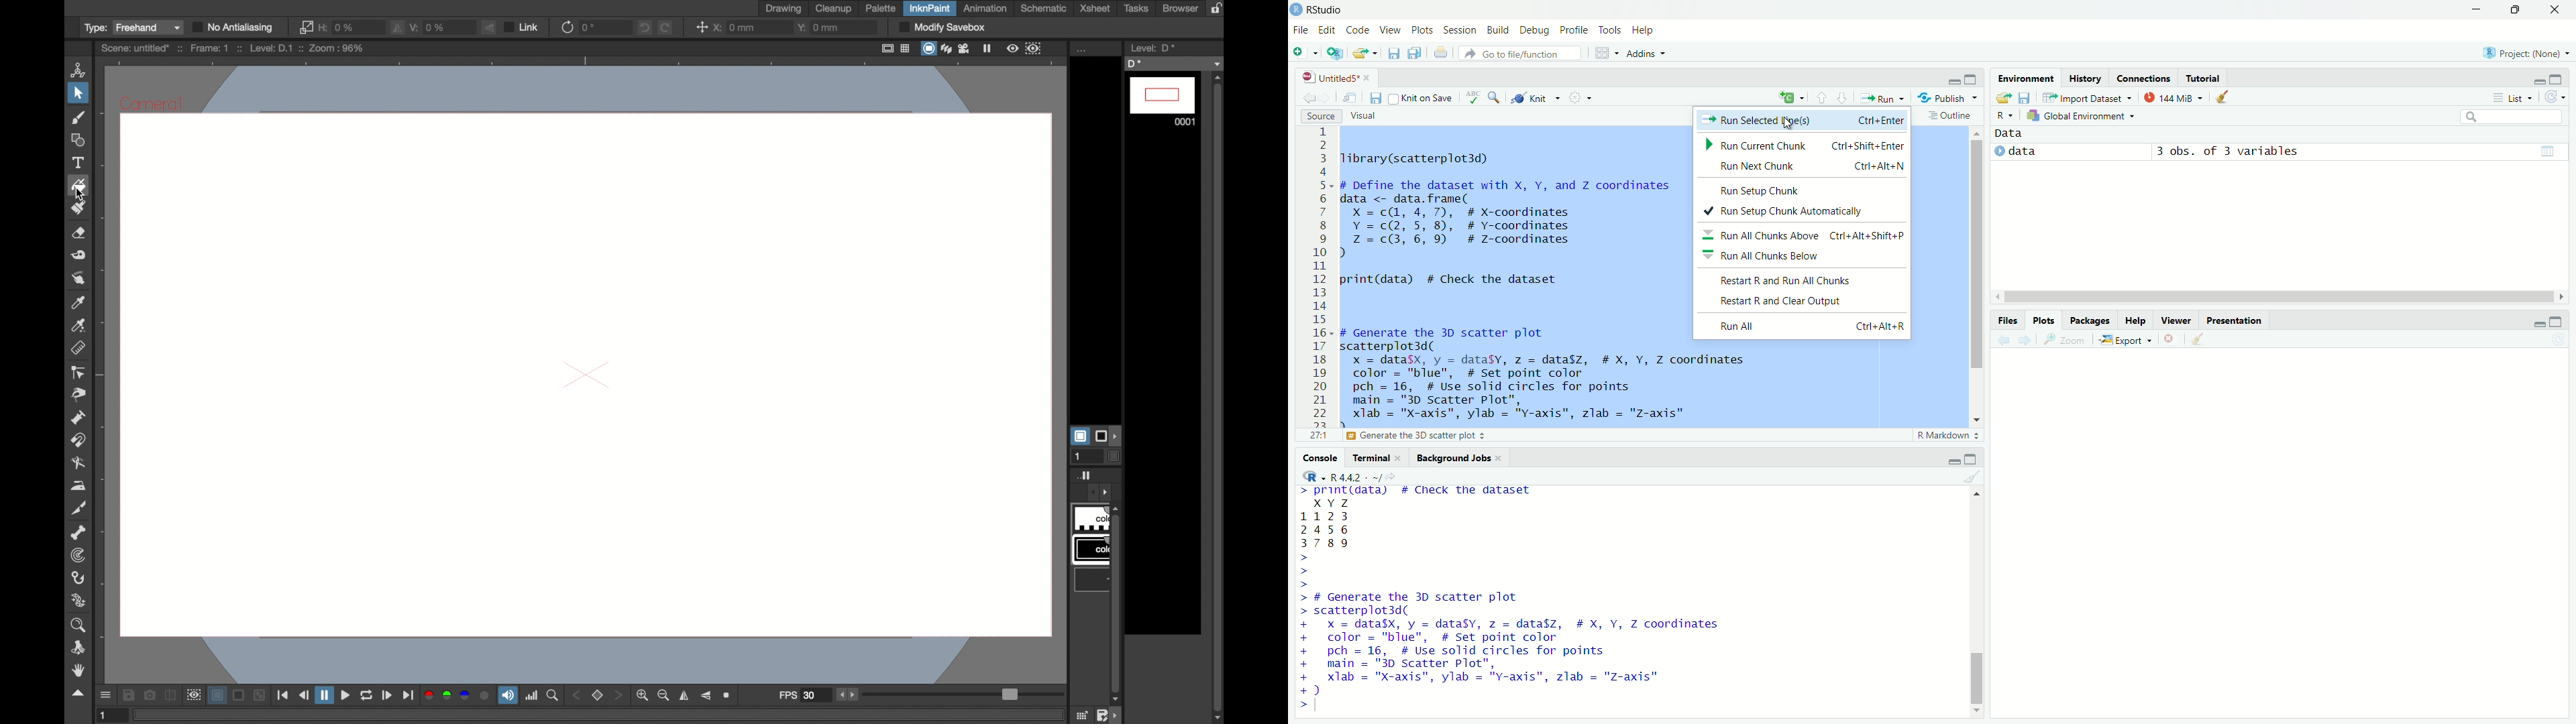 This screenshot has width=2576, height=728. Describe the element at coordinates (1495, 98) in the screenshot. I see `find/replace` at that location.